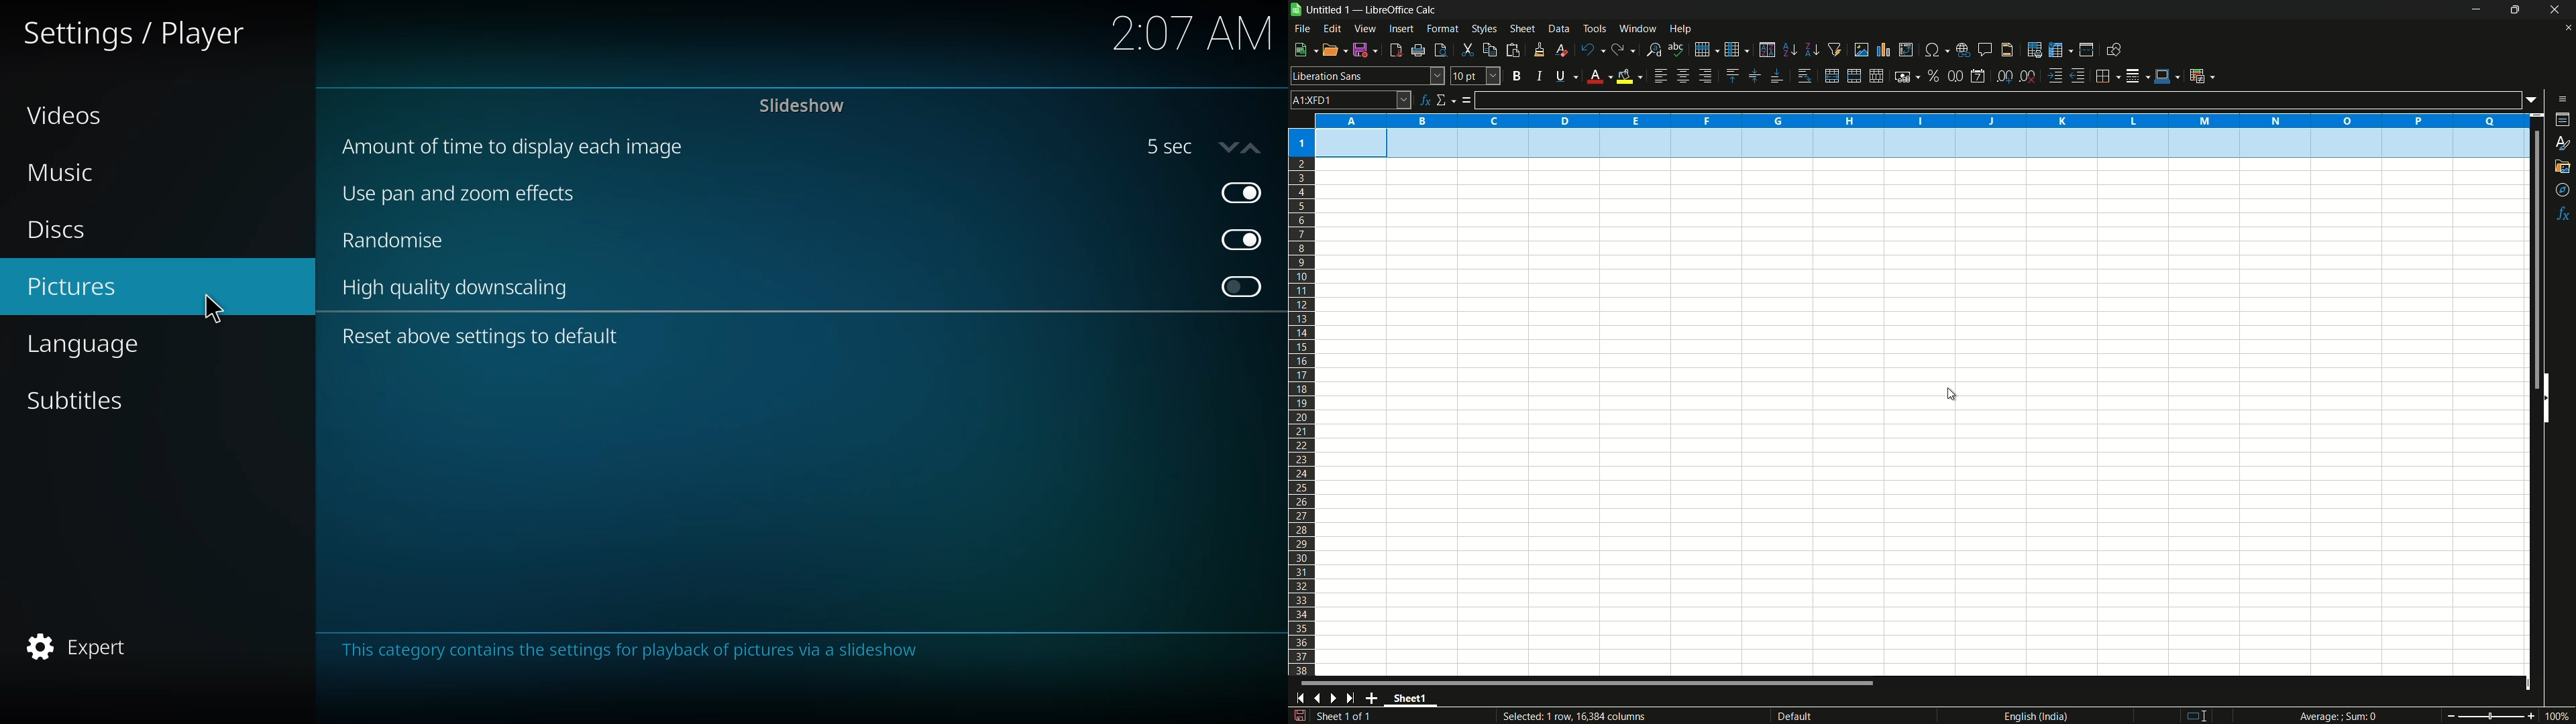  What do you see at coordinates (2108, 74) in the screenshot?
I see `borders` at bounding box center [2108, 74].